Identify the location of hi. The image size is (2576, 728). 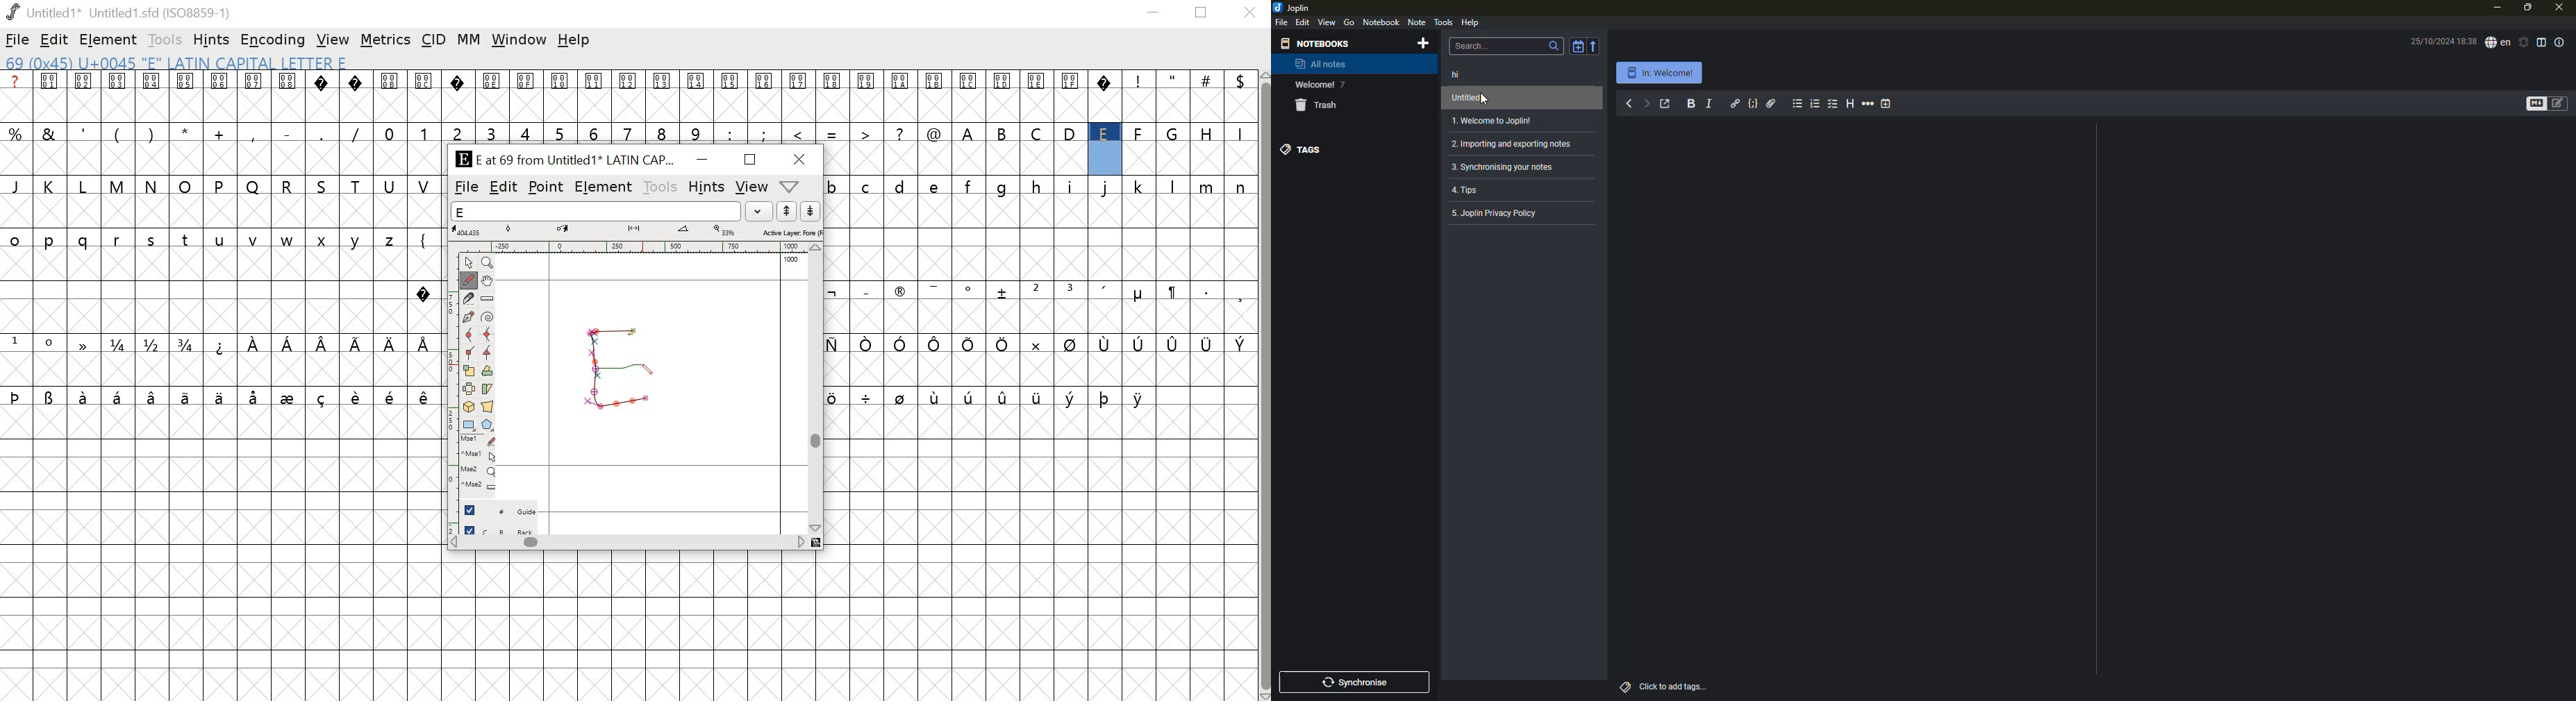
(1457, 75).